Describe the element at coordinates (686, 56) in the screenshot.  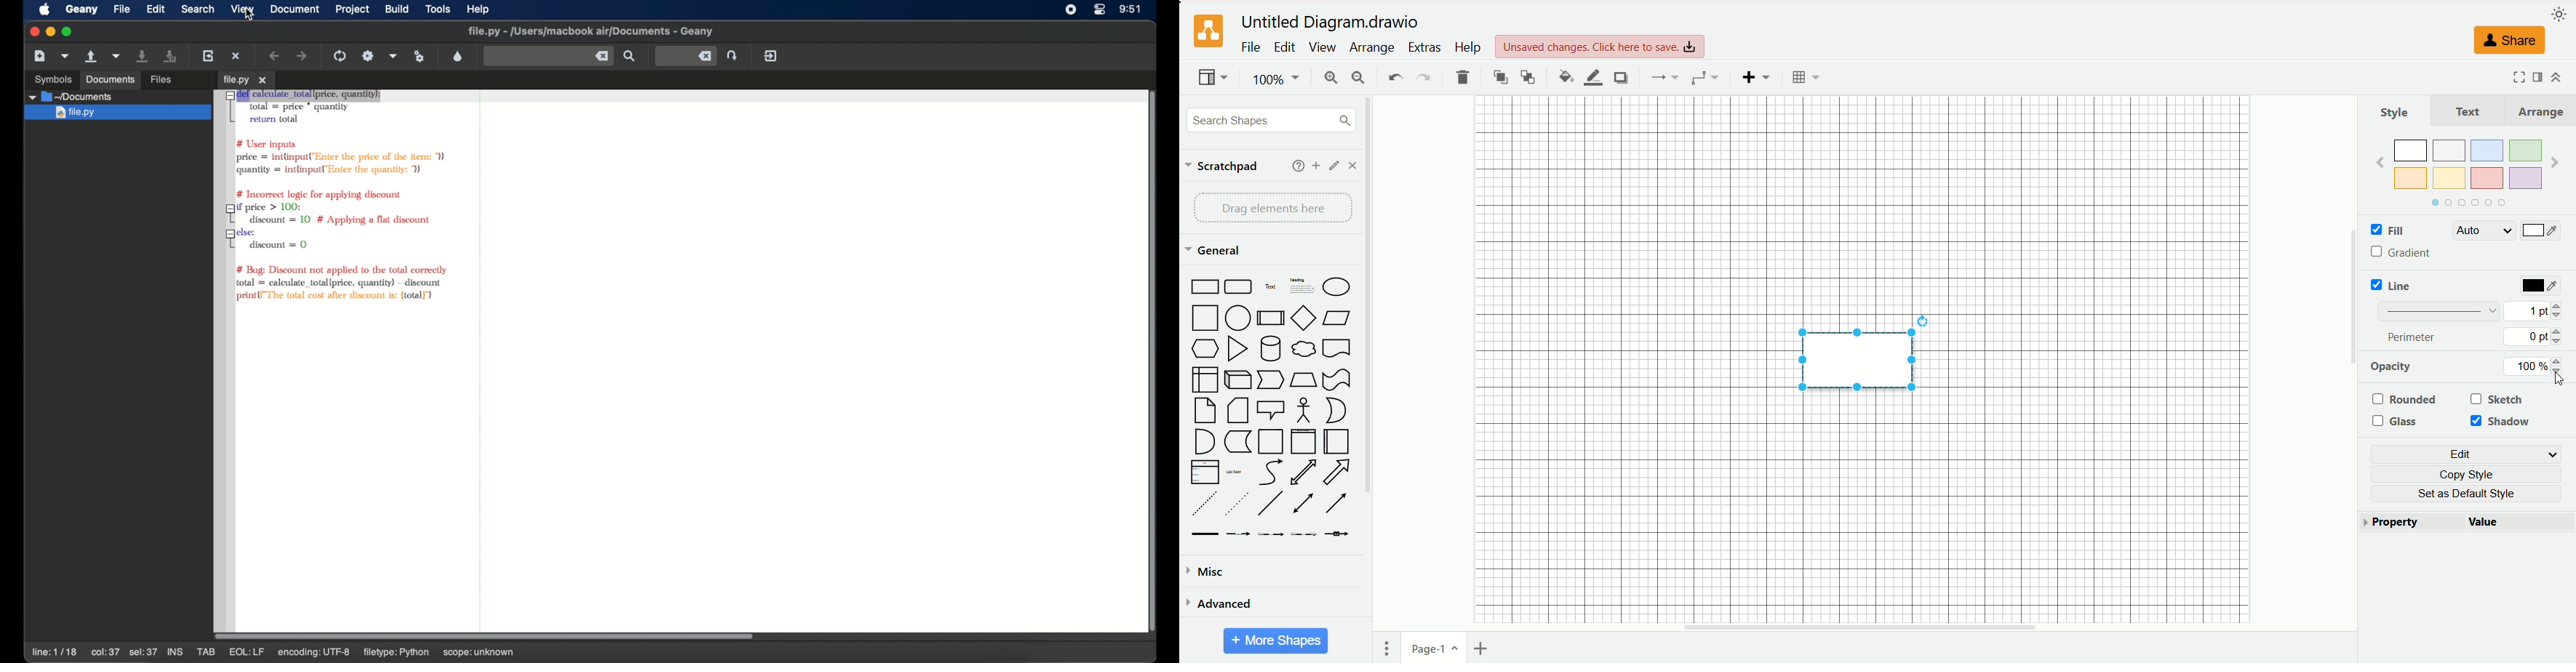
I see `jump to the entered line number` at that location.